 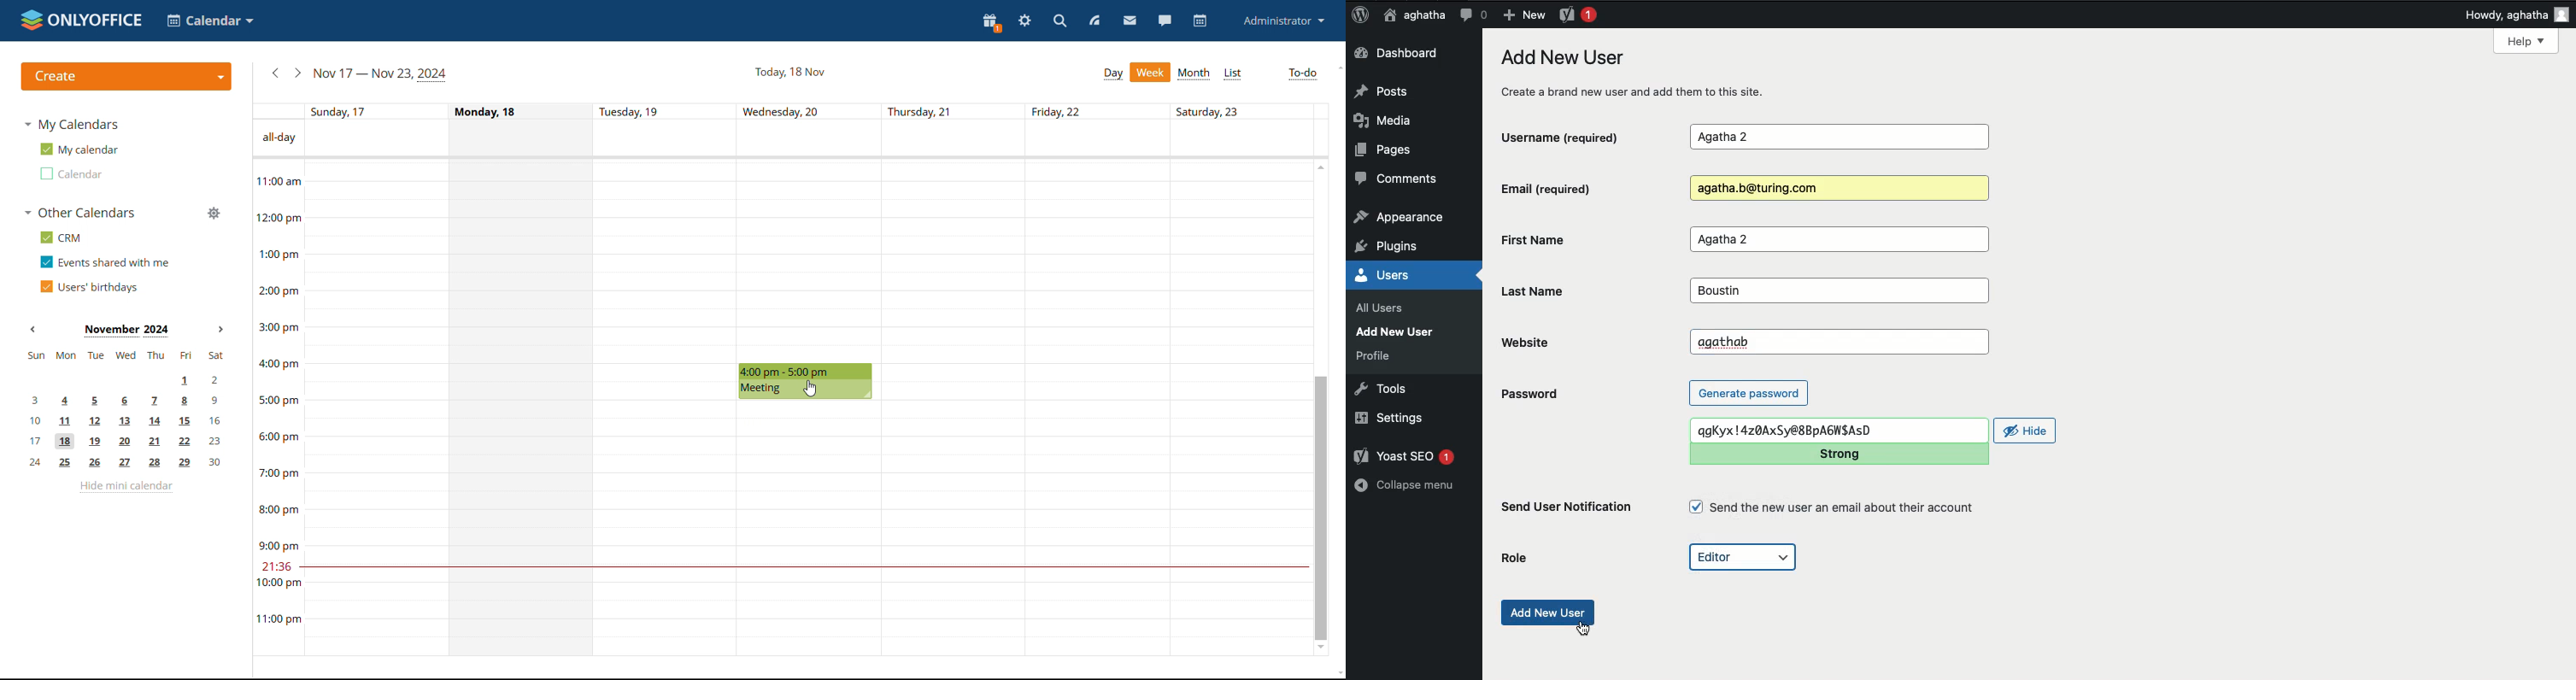 What do you see at coordinates (789, 72) in the screenshot?
I see `current date` at bounding box center [789, 72].